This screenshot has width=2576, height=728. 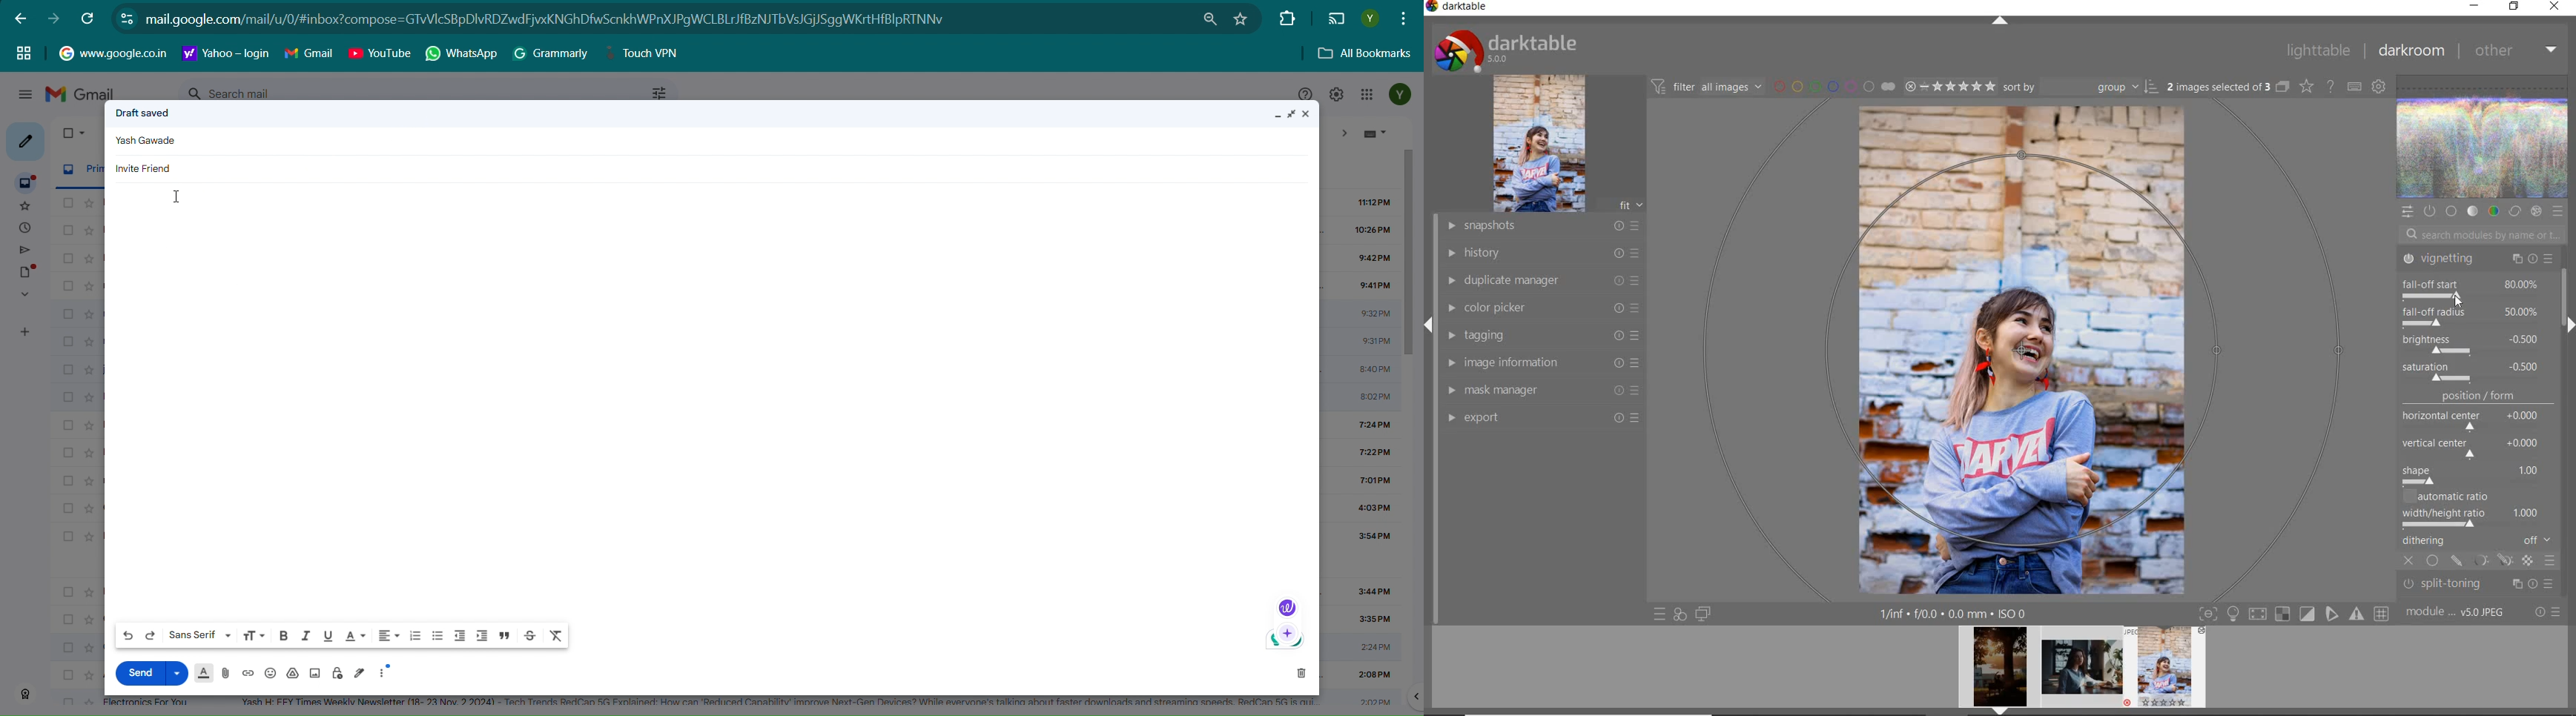 I want to click on masking options, so click(x=2492, y=562).